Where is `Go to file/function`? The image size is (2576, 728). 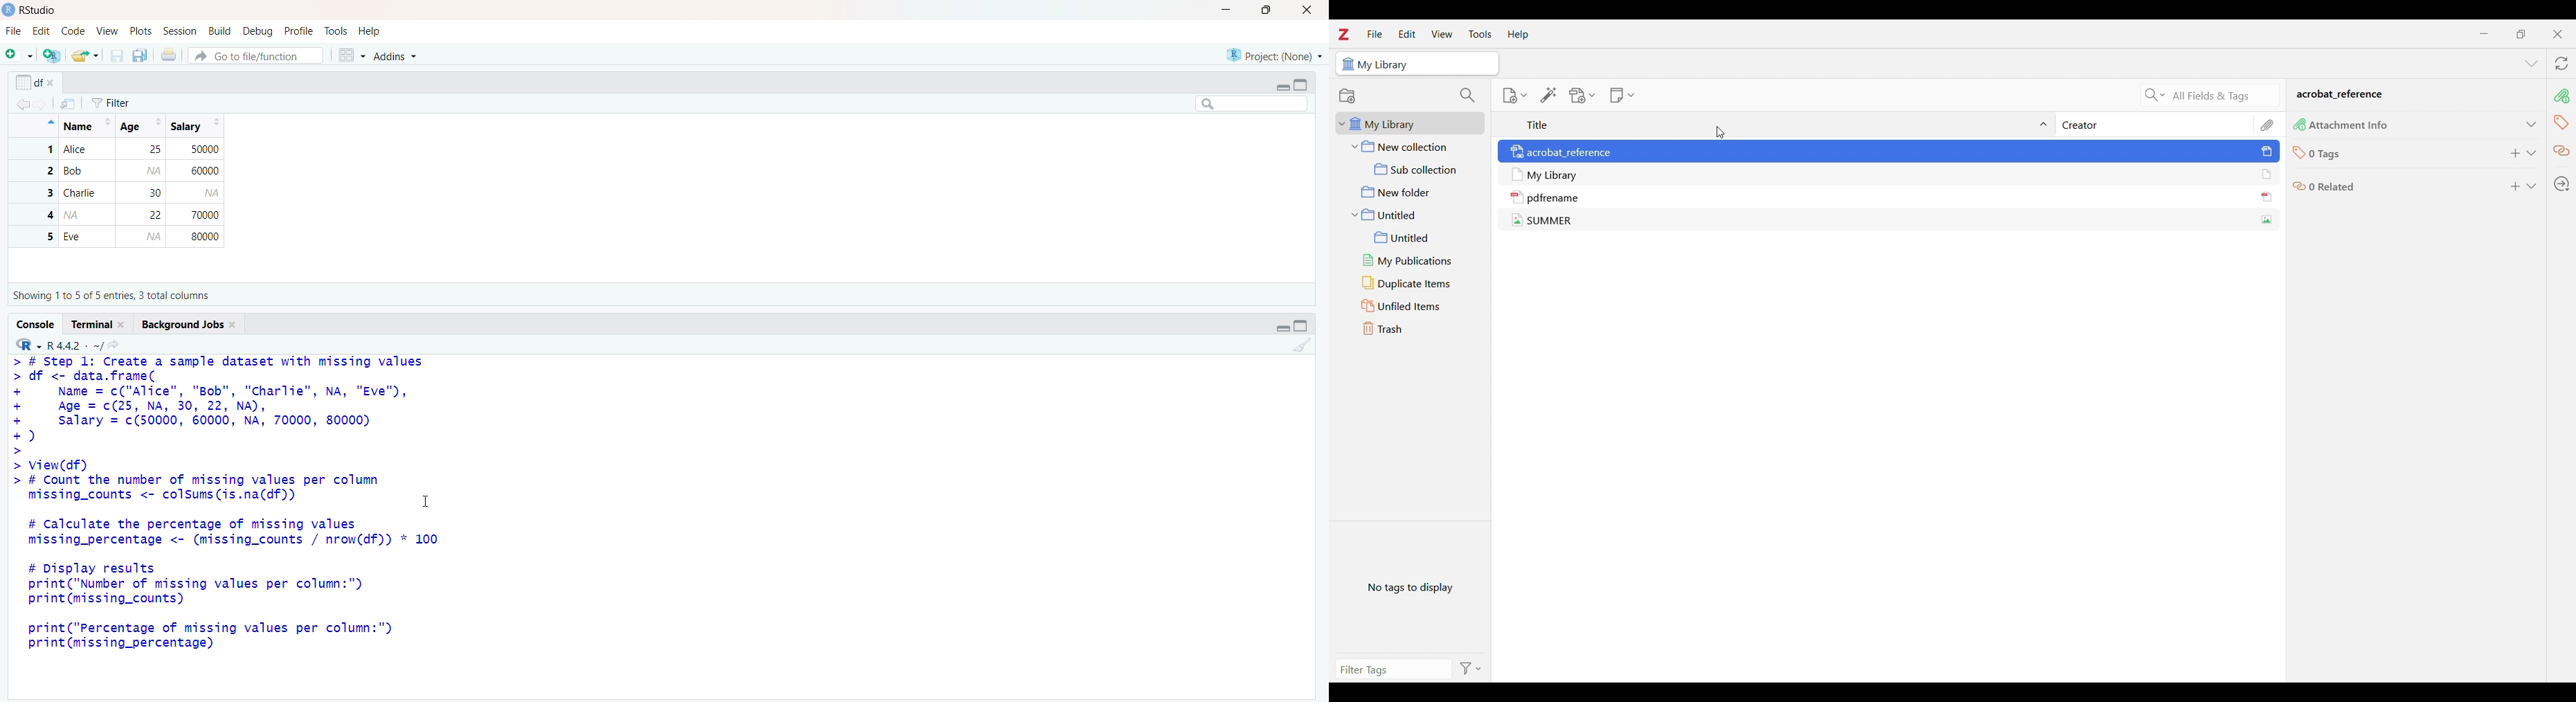 Go to file/function is located at coordinates (256, 55).